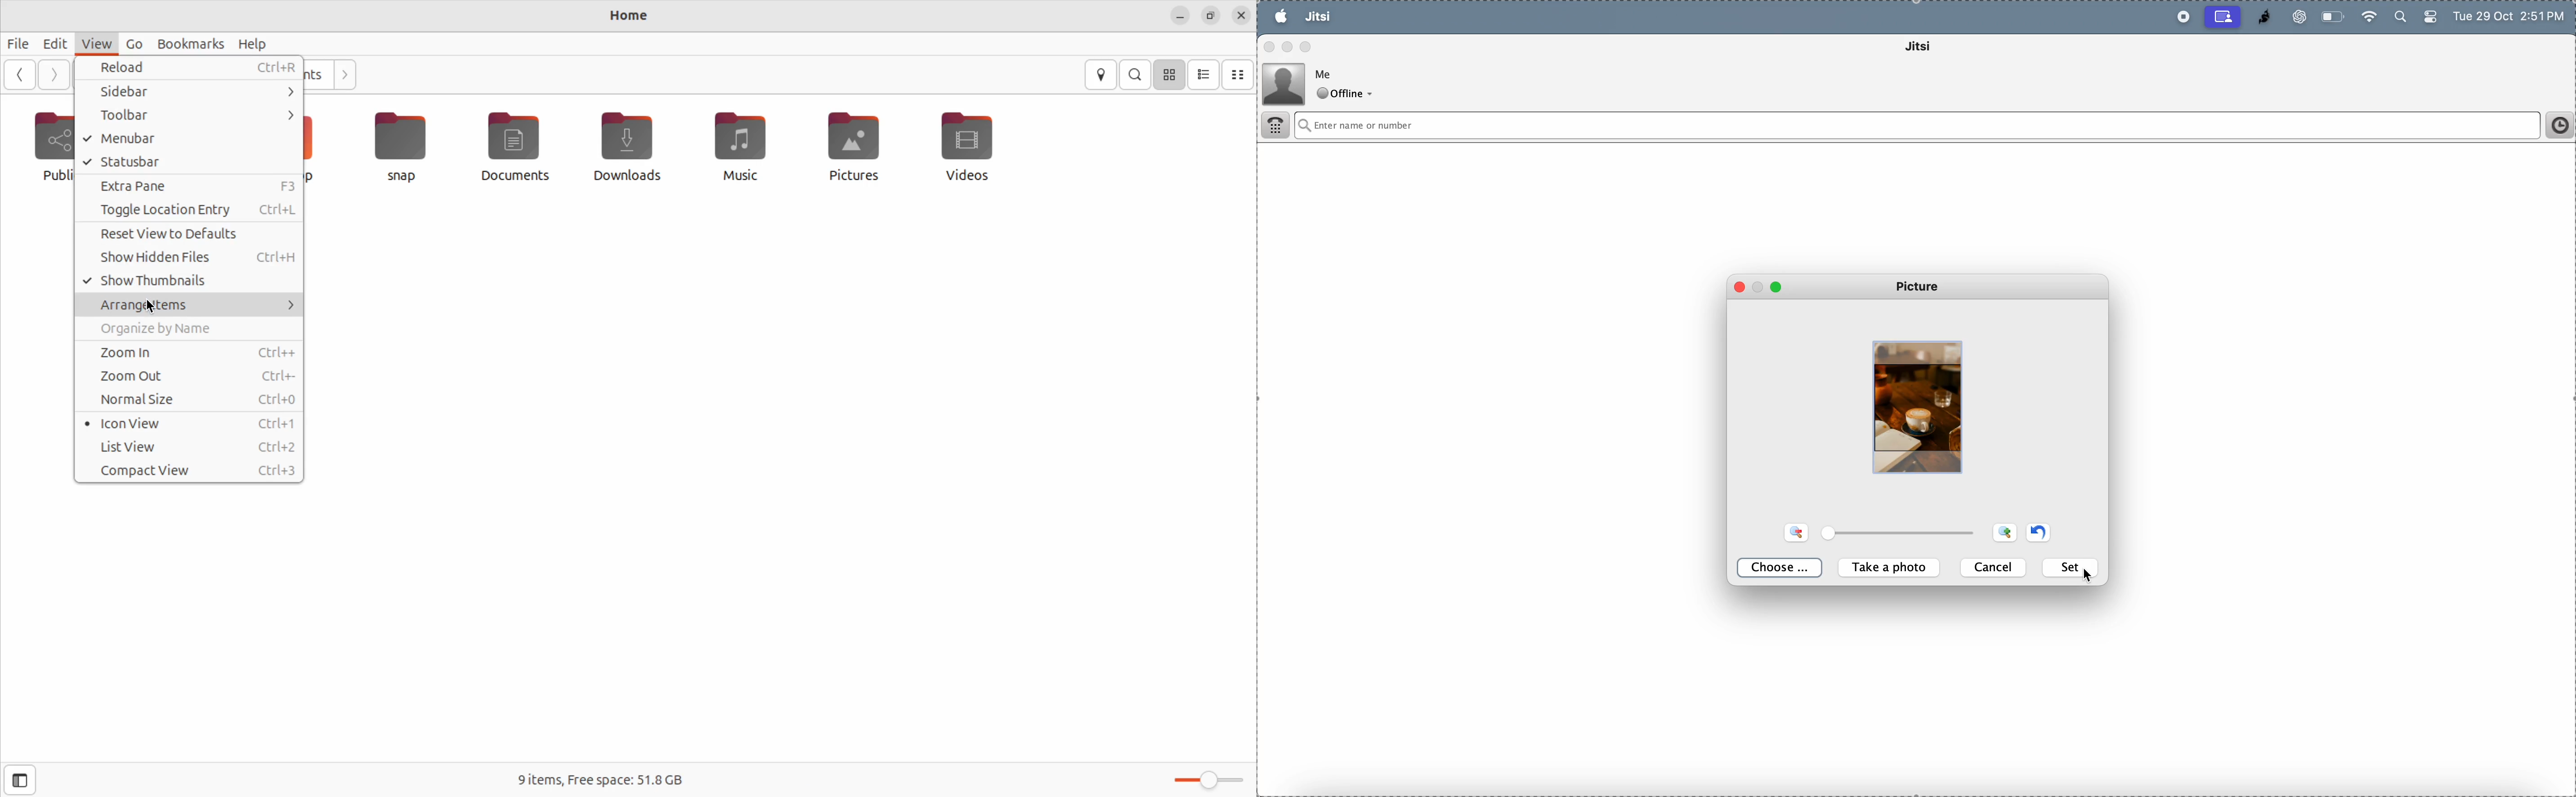  Describe the element at coordinates (188, 163) in the screenshot. I see `stautus bar` at that location.